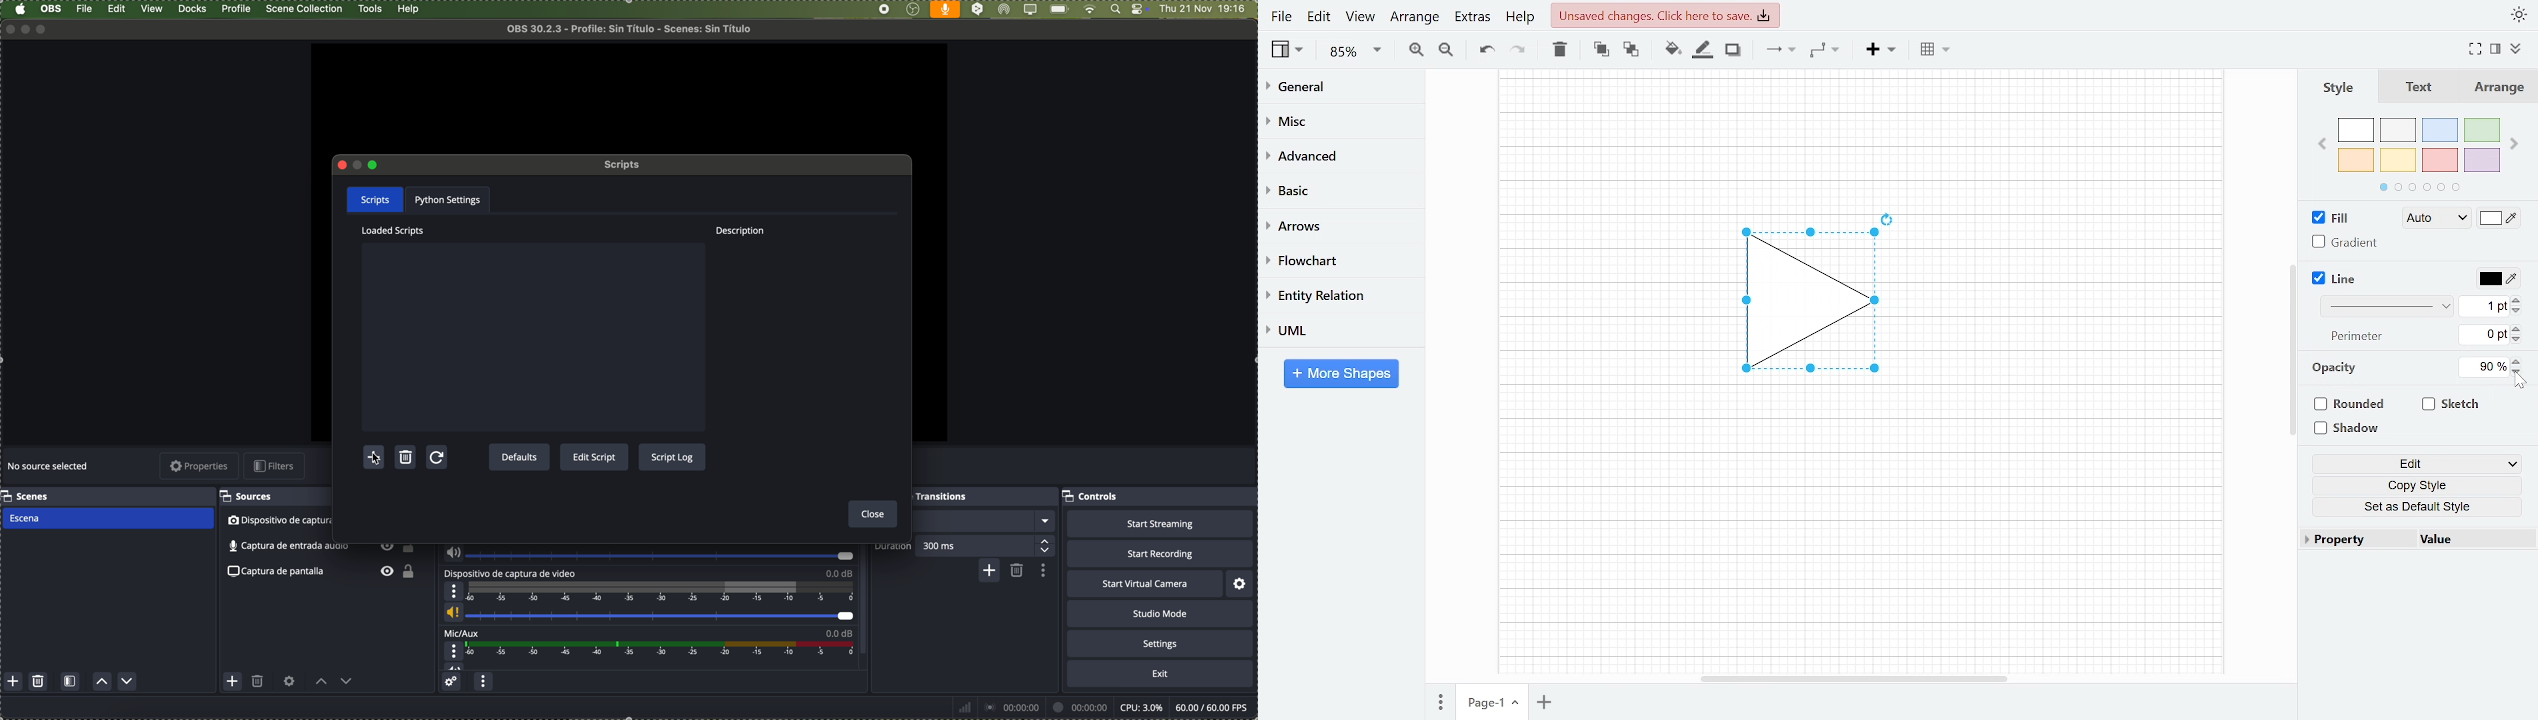  What do you see at coordinates (305, 9) in the screenshot?
I see `scene collection` at bounding box center [305, 9].